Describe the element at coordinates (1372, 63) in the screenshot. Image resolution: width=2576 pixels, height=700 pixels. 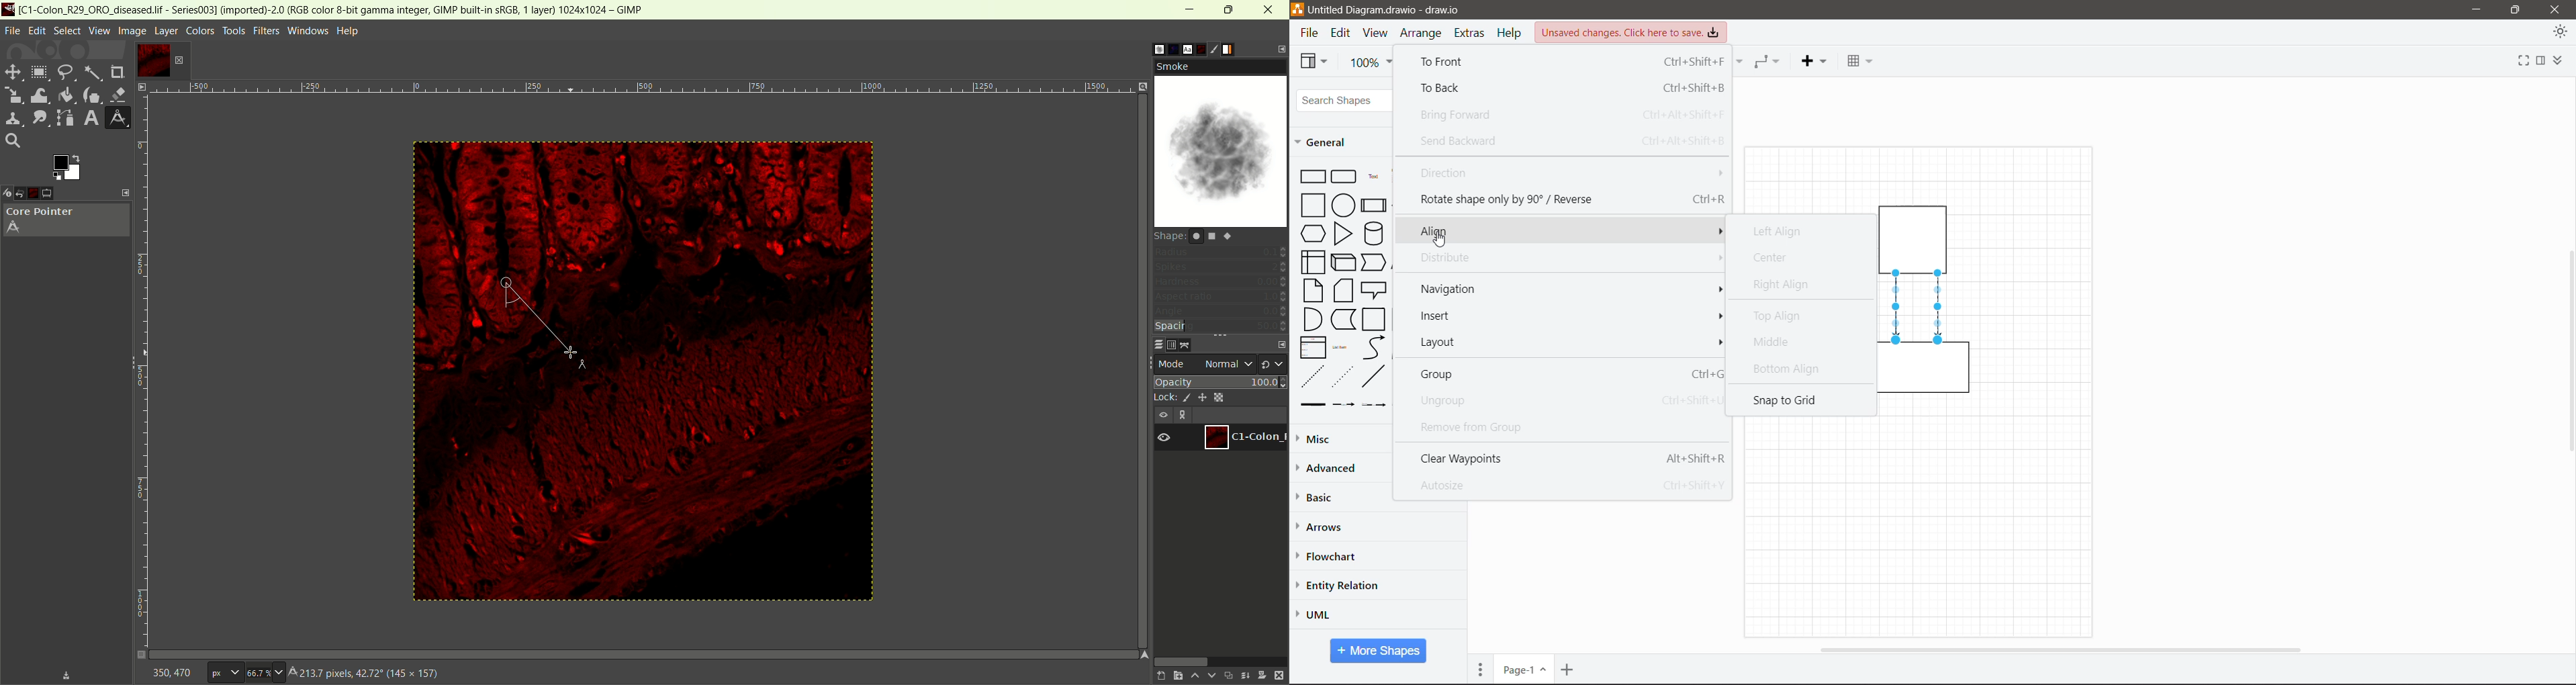
I see `Zoom` at that location.